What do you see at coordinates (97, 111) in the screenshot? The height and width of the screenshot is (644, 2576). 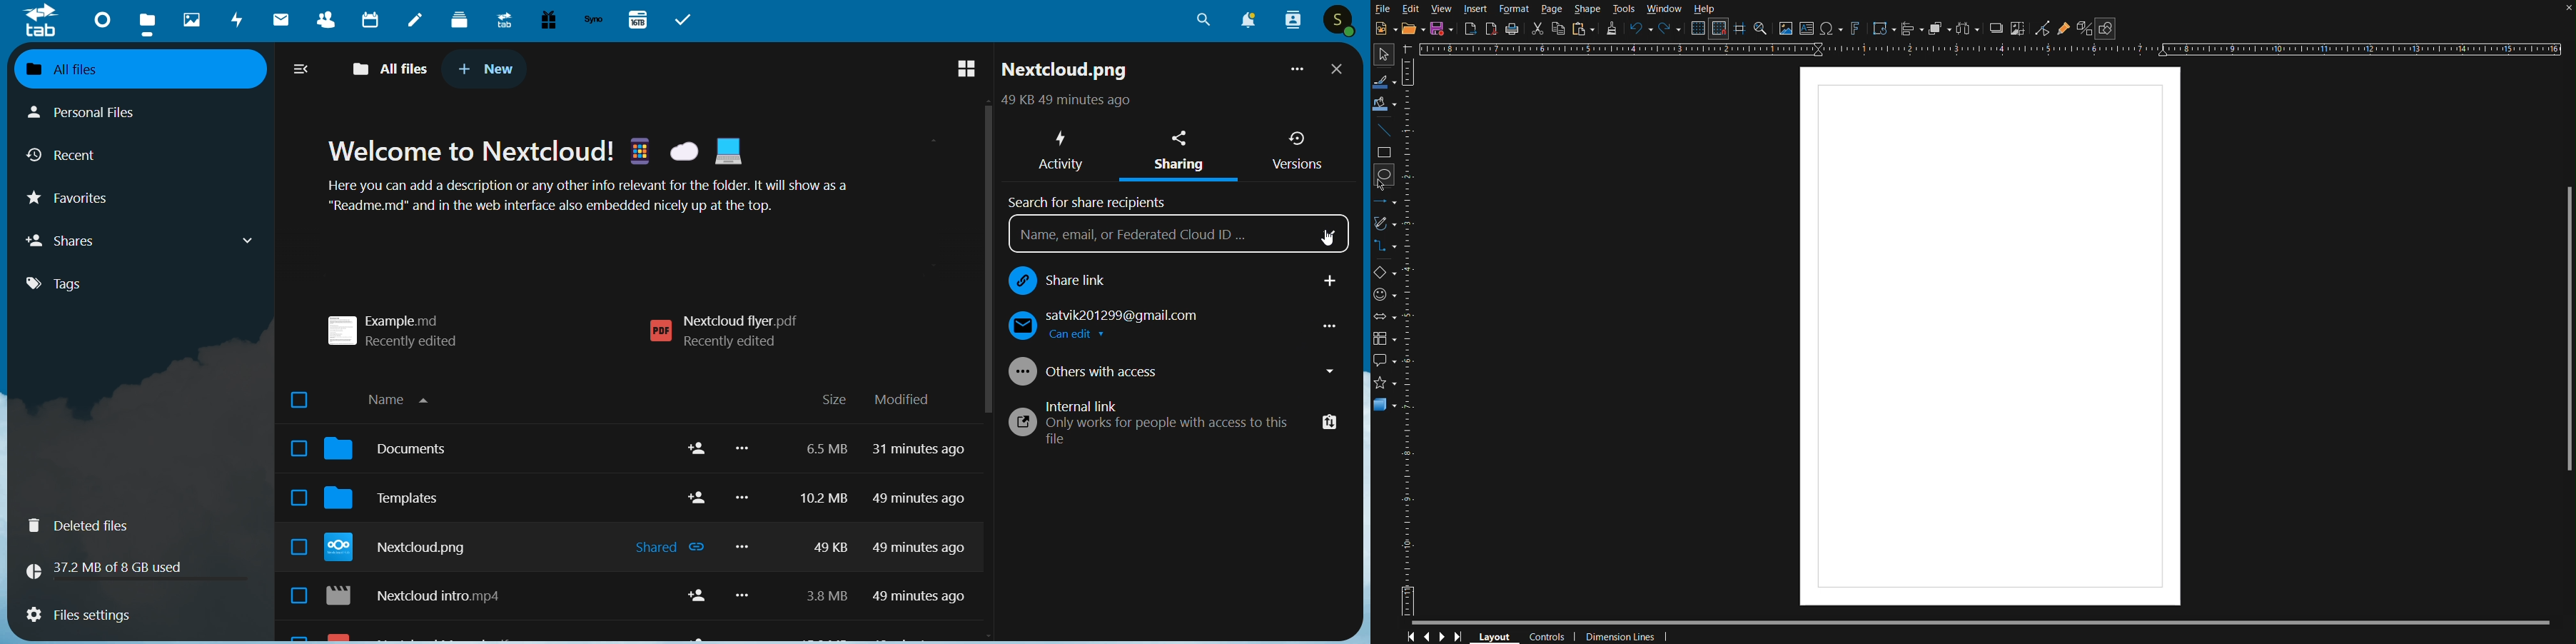 I see `personal files` at bounding box center [97, 111].